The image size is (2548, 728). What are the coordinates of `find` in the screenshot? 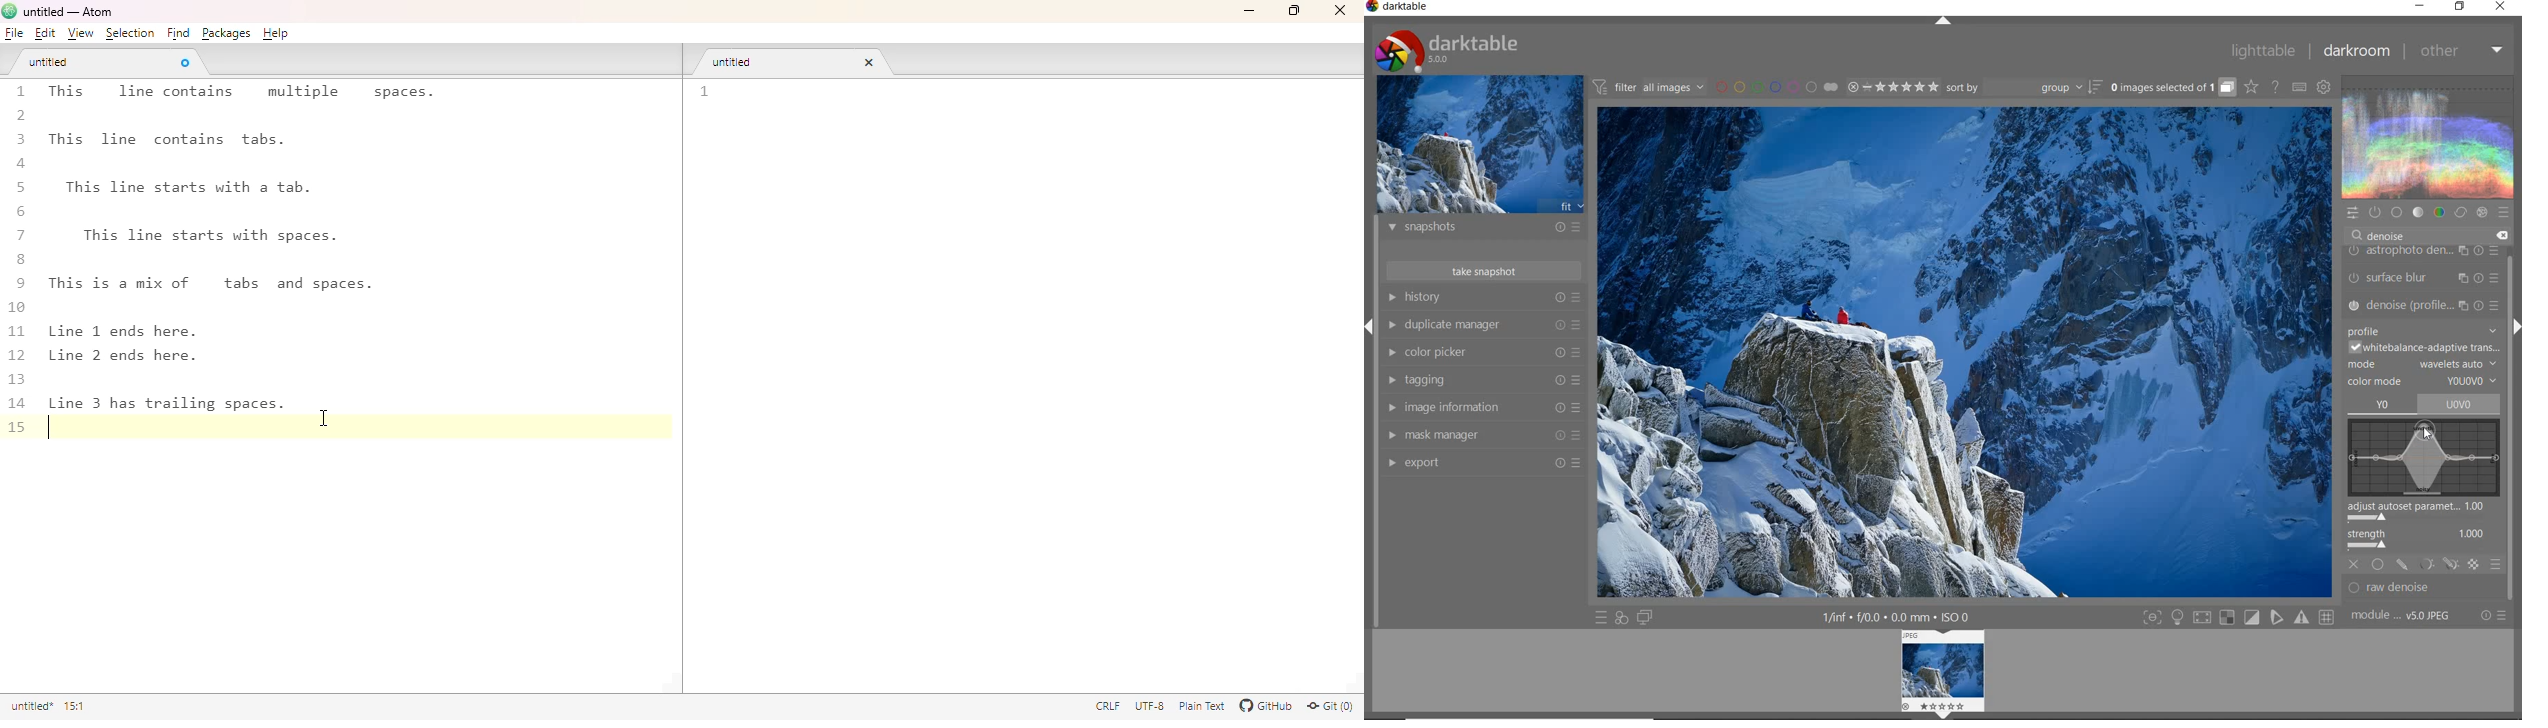 It's located at (178, 33).